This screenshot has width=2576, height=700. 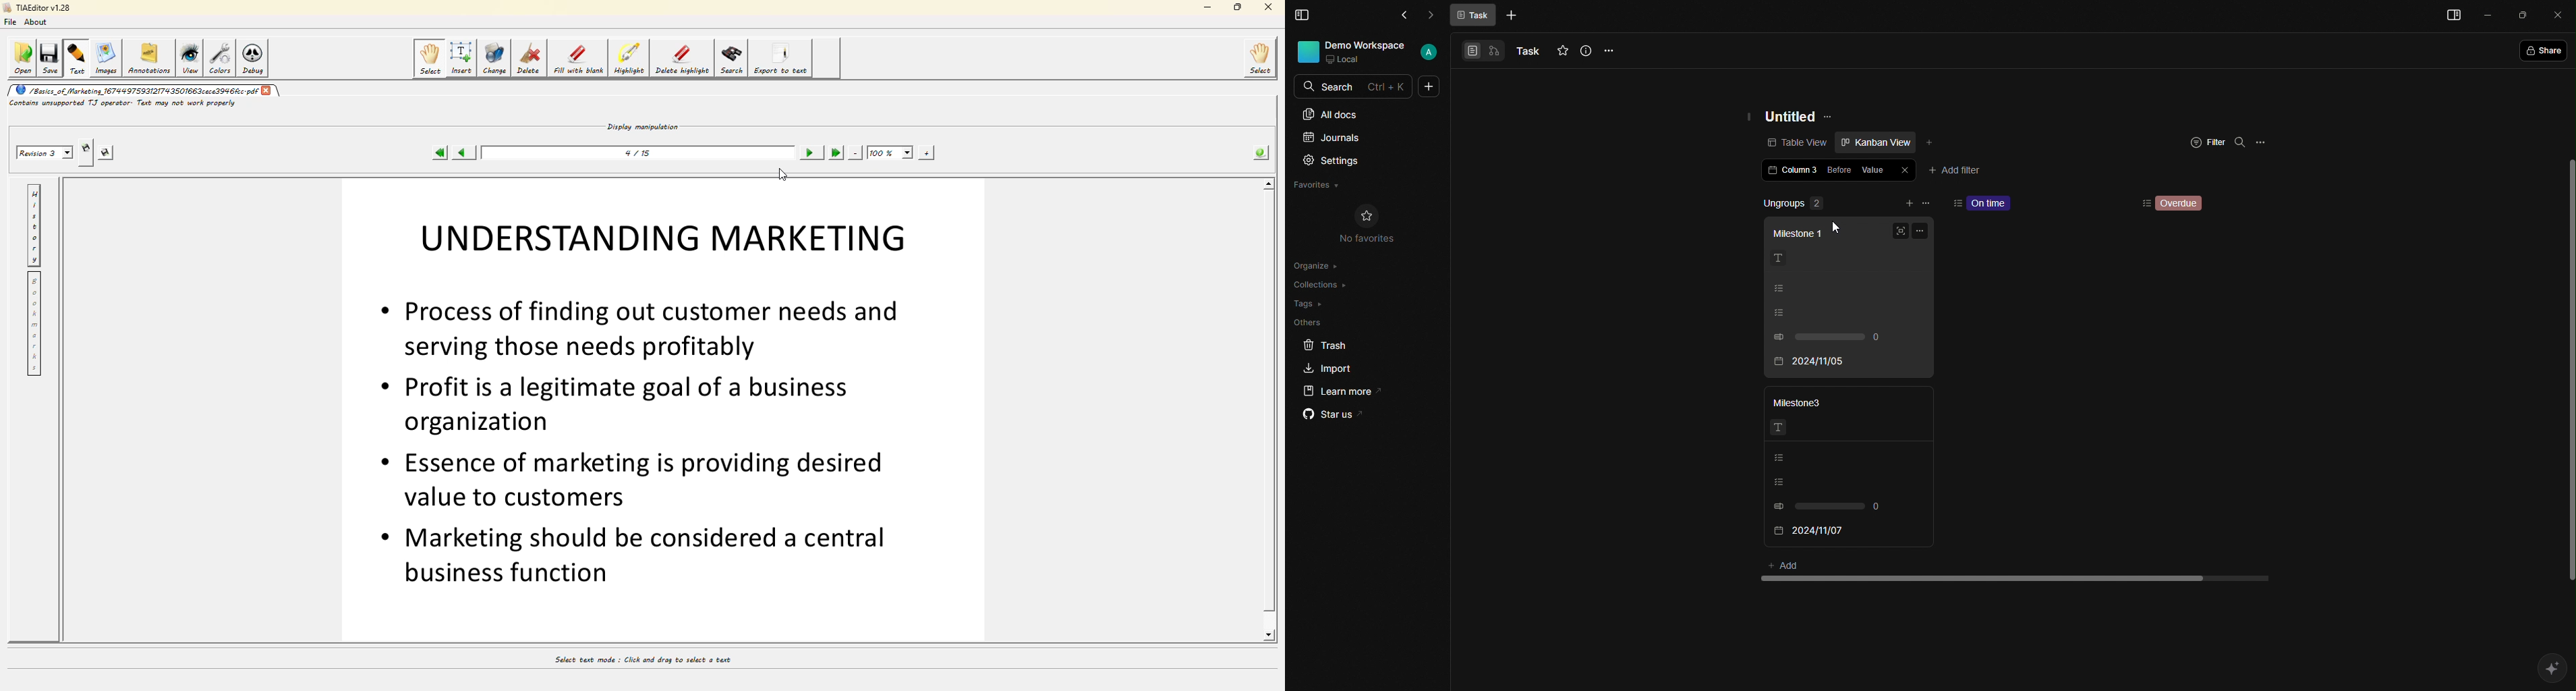 What do you see at coordinates (1367, 225) in the screenshot?
I see `No Favorites` at bounding box center [1367, 225].